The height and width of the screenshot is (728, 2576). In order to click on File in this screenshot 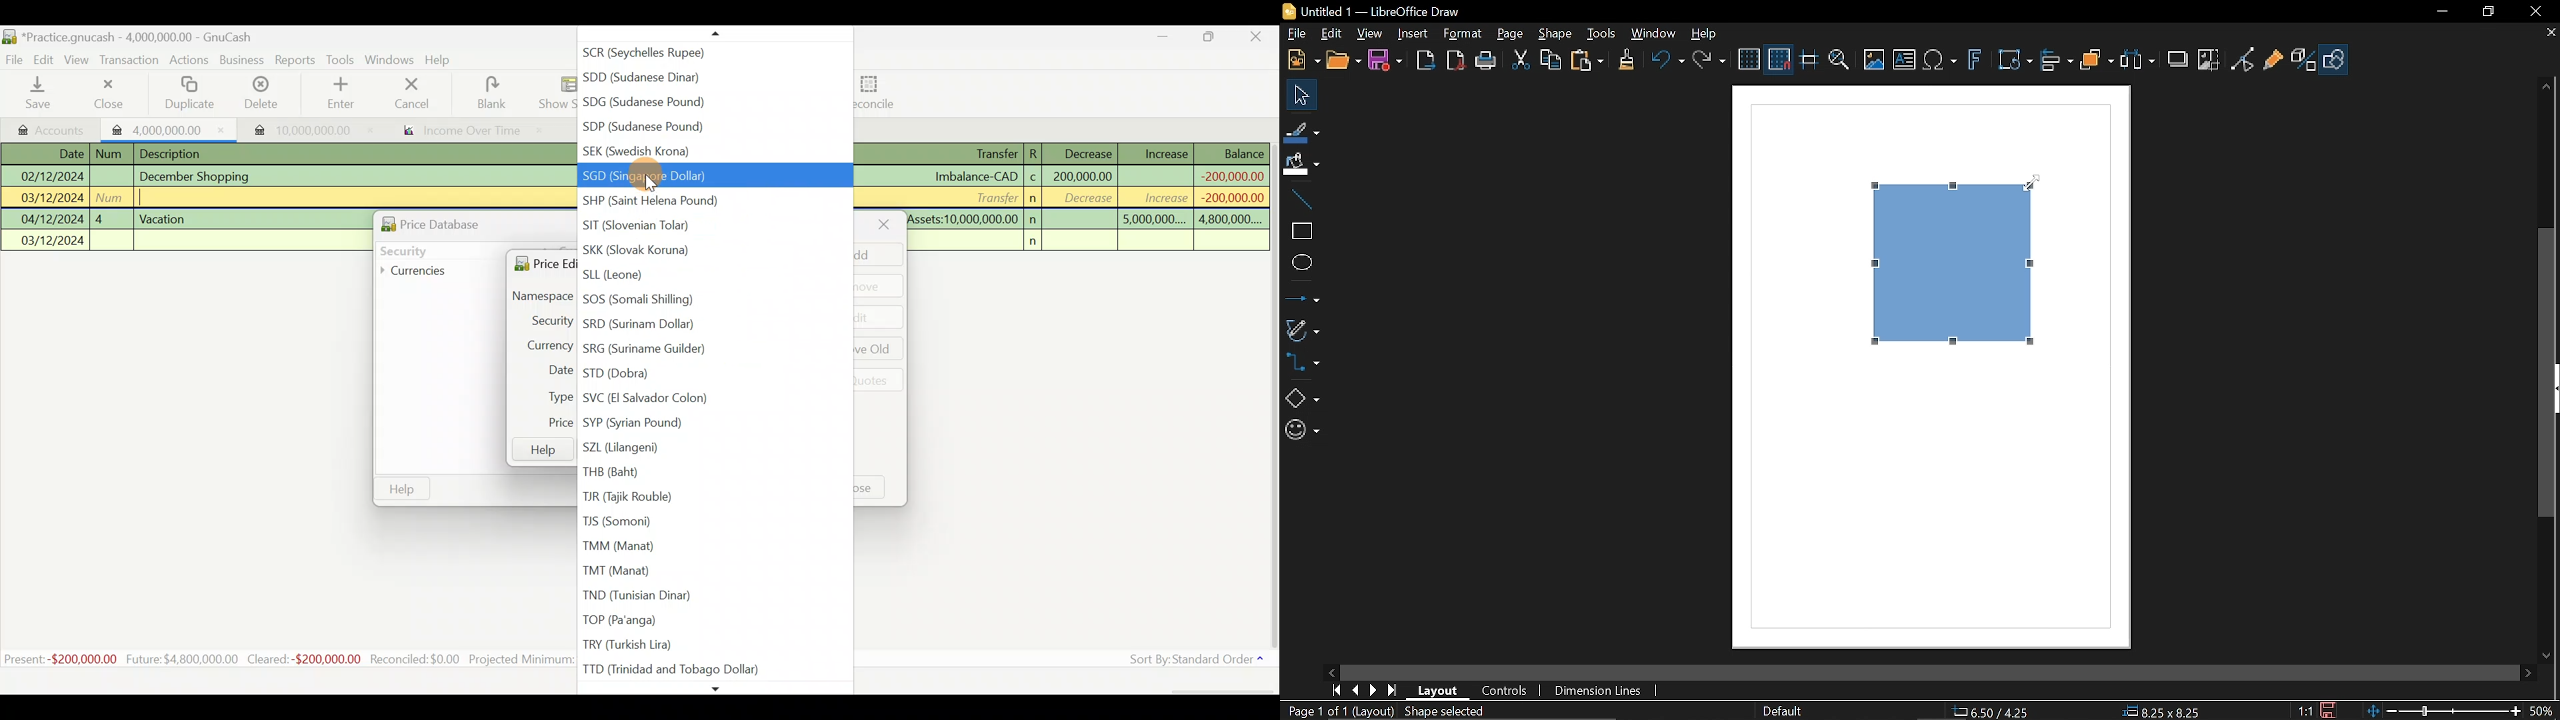, I will do `click(1295, 33)`.